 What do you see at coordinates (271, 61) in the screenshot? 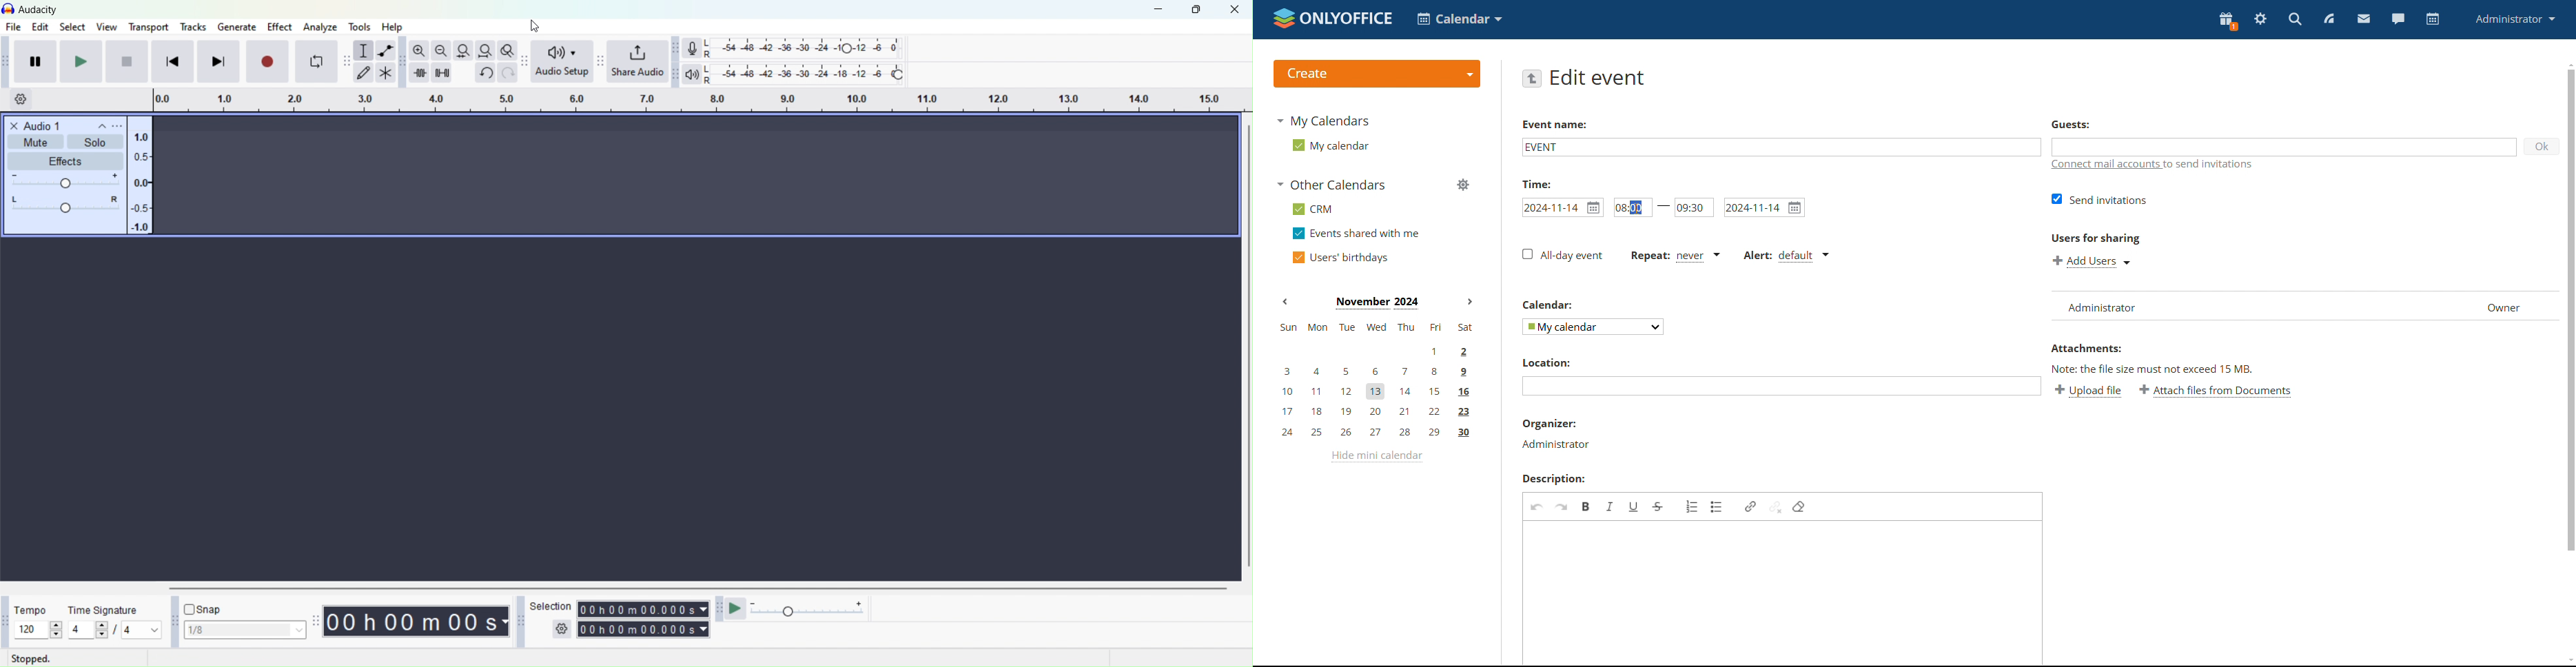
I see `Record` at bounding box center [271, 61].